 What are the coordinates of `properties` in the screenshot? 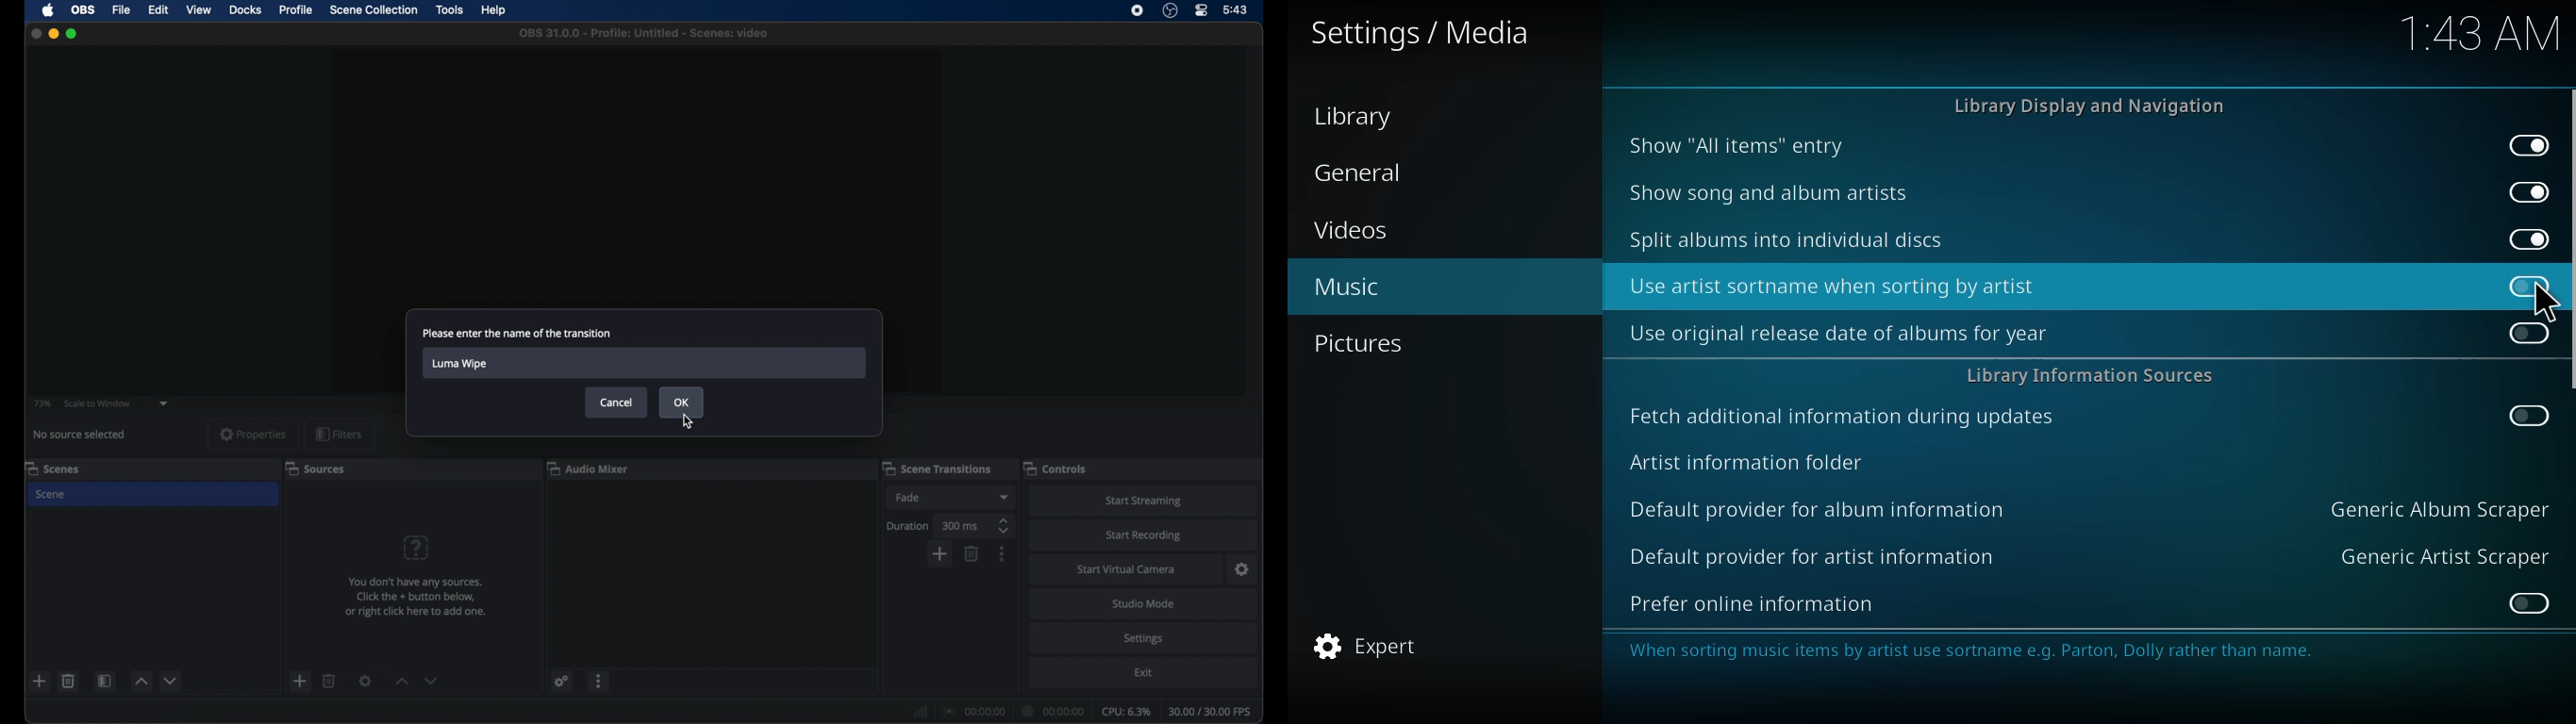 It's located at (252, 434).